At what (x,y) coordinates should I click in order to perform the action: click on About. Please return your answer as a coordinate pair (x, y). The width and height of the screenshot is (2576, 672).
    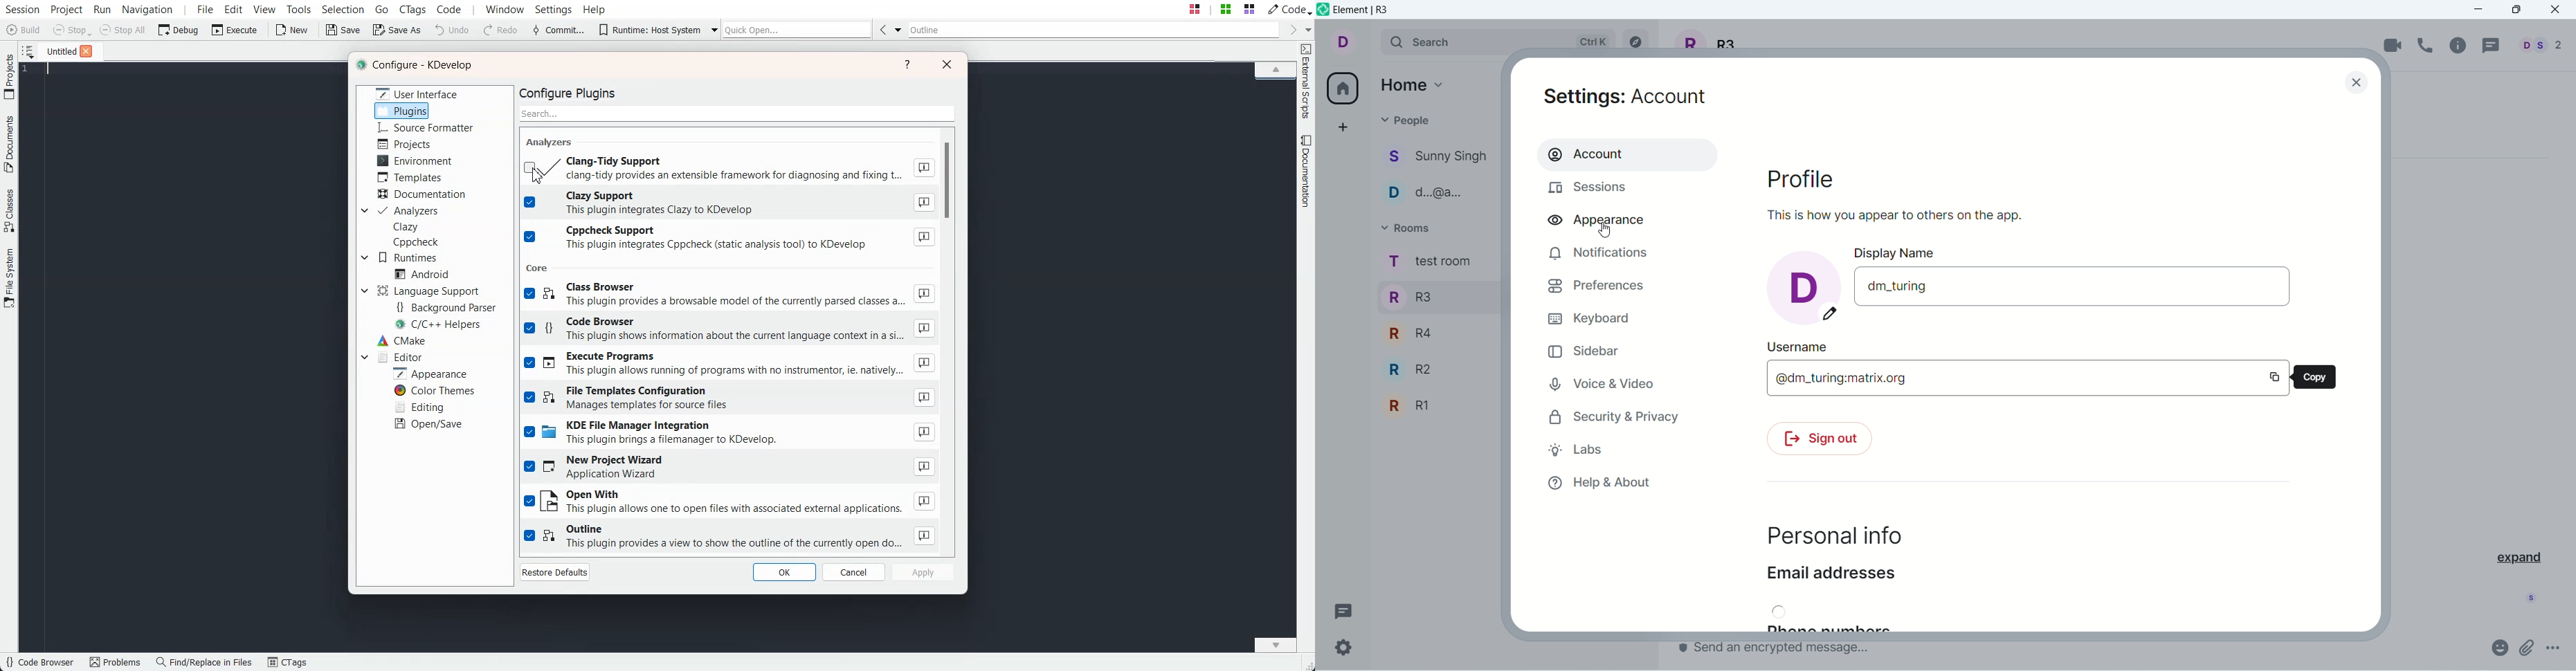
    Looking at the image, I should click on (925, 363).